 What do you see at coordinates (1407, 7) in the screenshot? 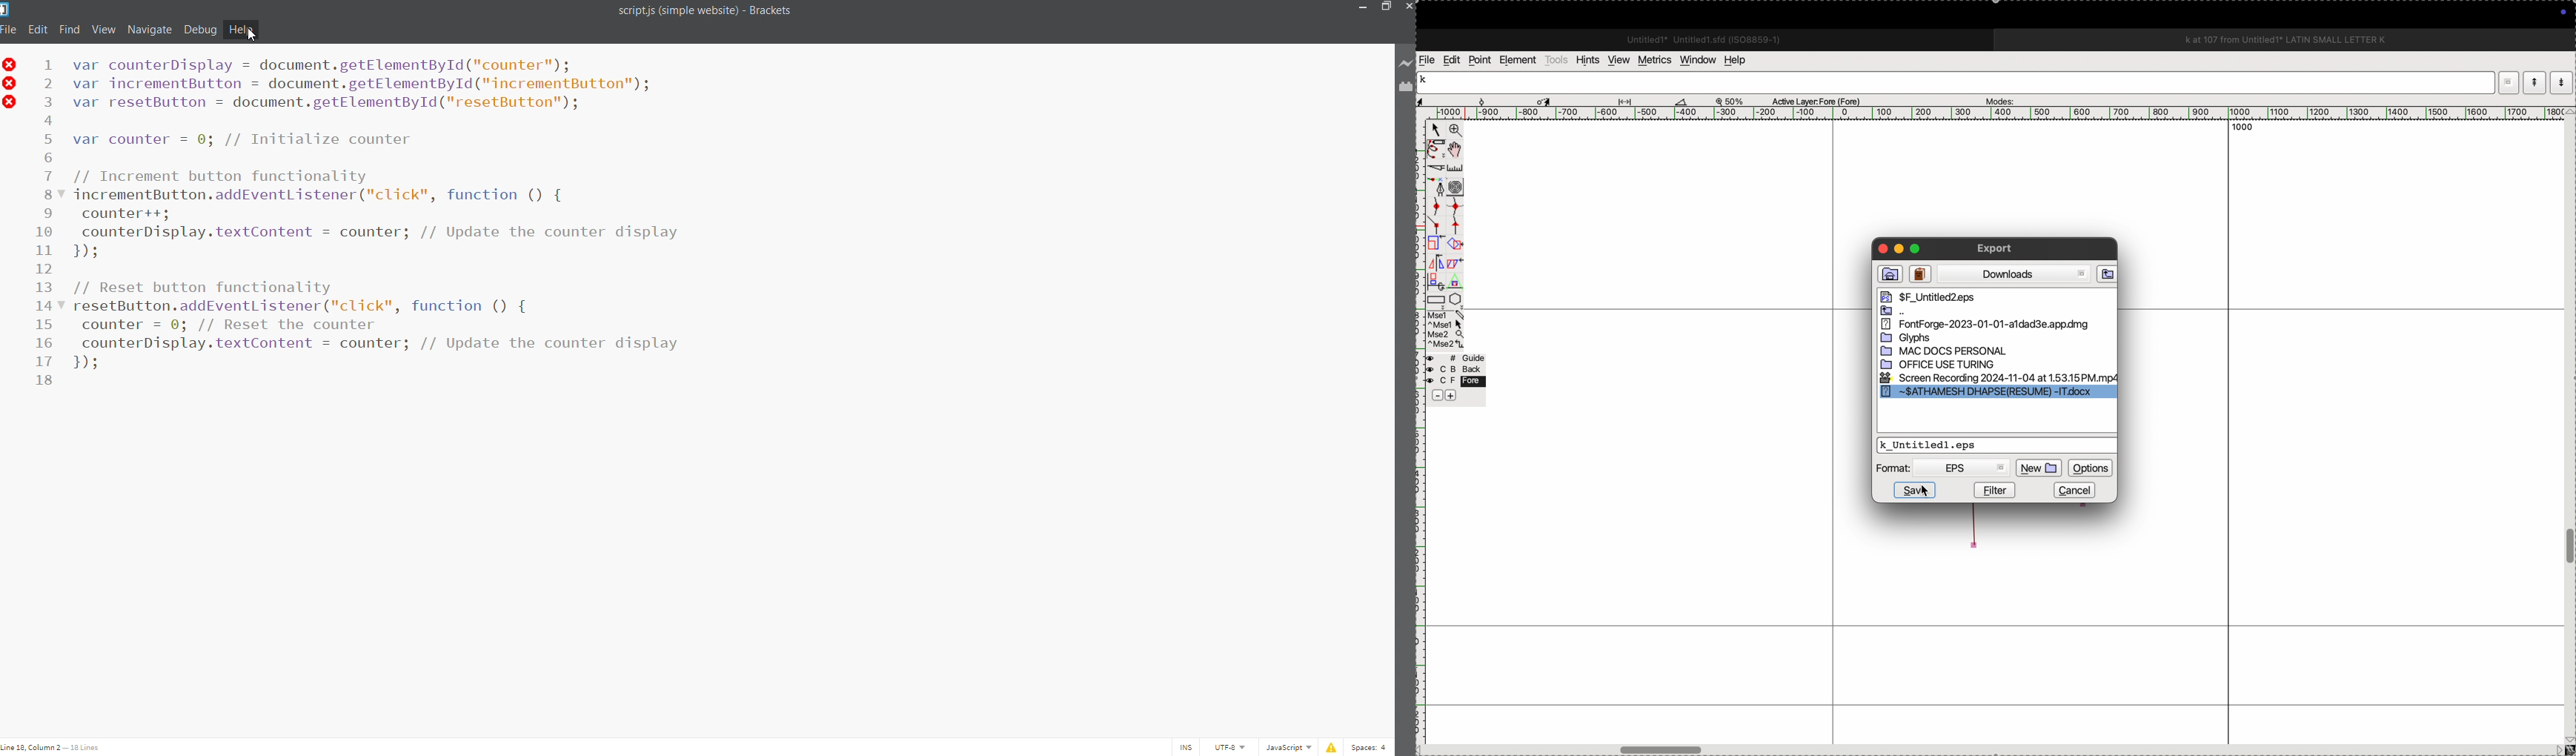
I see `close` at bounding box center [1407, 7].